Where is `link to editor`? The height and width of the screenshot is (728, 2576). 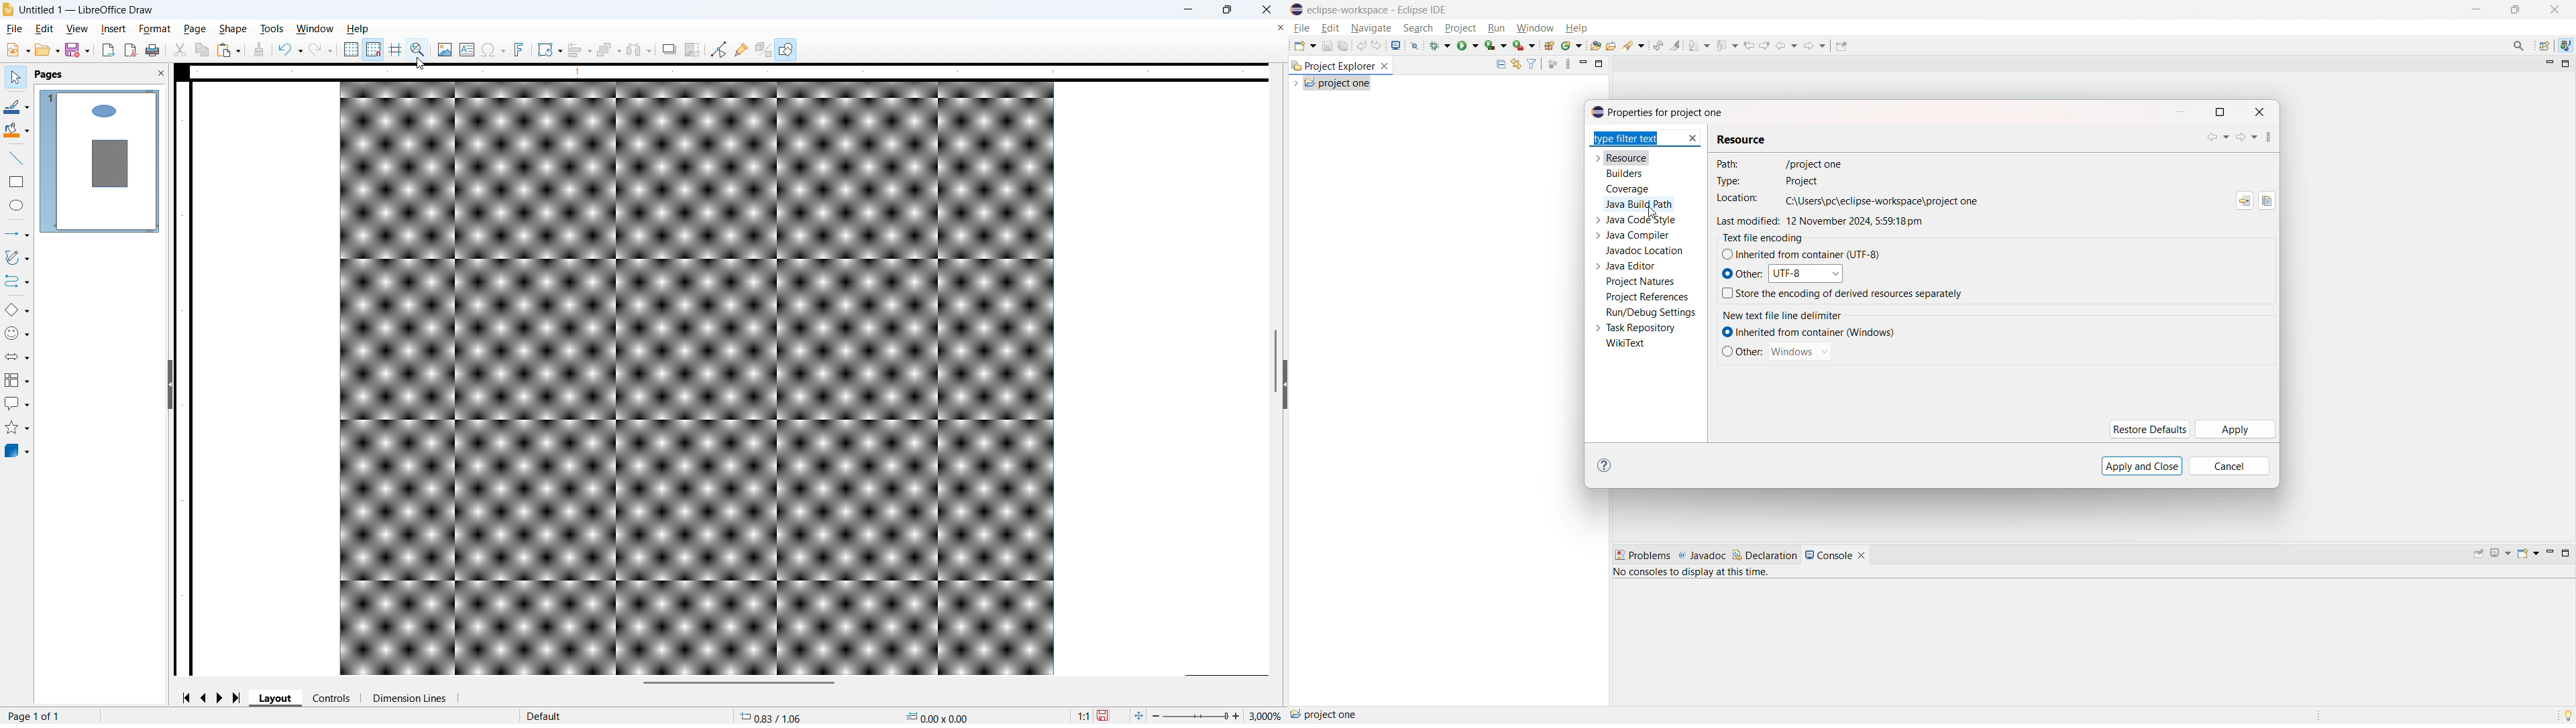
link to editor is located at coordinates (1515, 64).